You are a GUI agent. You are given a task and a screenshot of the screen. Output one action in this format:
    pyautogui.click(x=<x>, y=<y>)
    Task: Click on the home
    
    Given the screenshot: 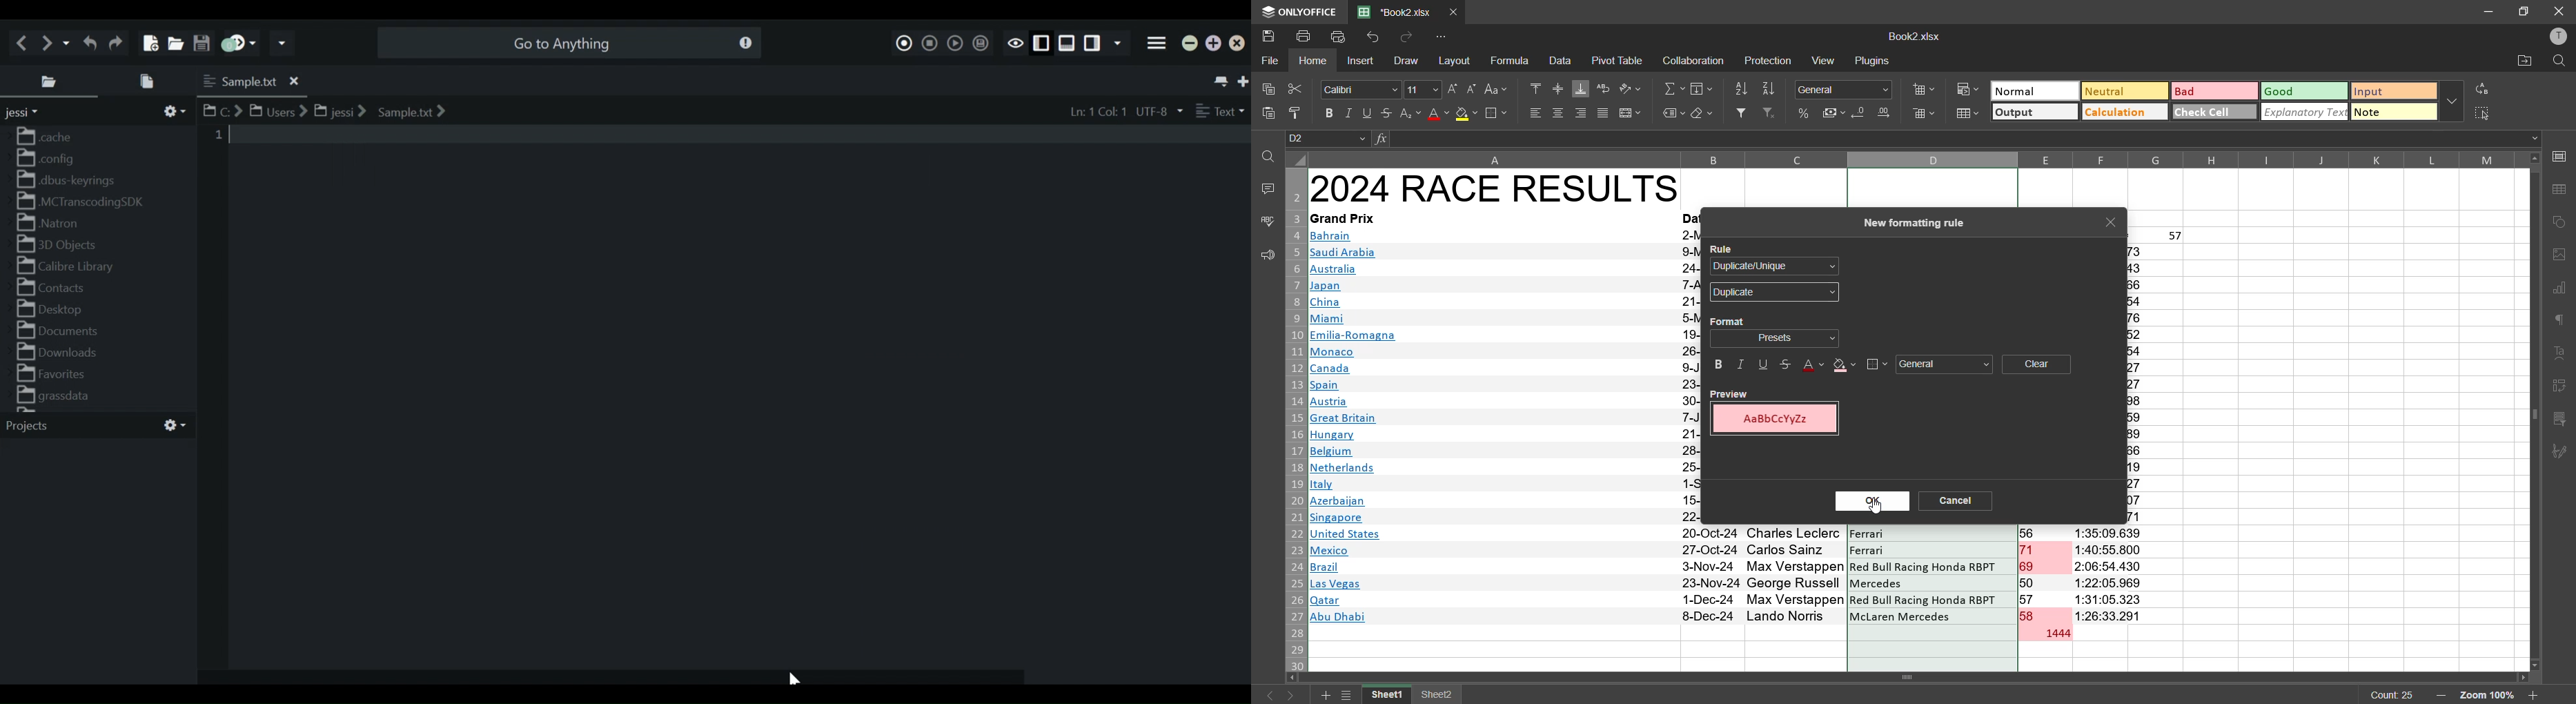 What is the action you would take?
    pyautogui.click(x=1316, y=61)
    